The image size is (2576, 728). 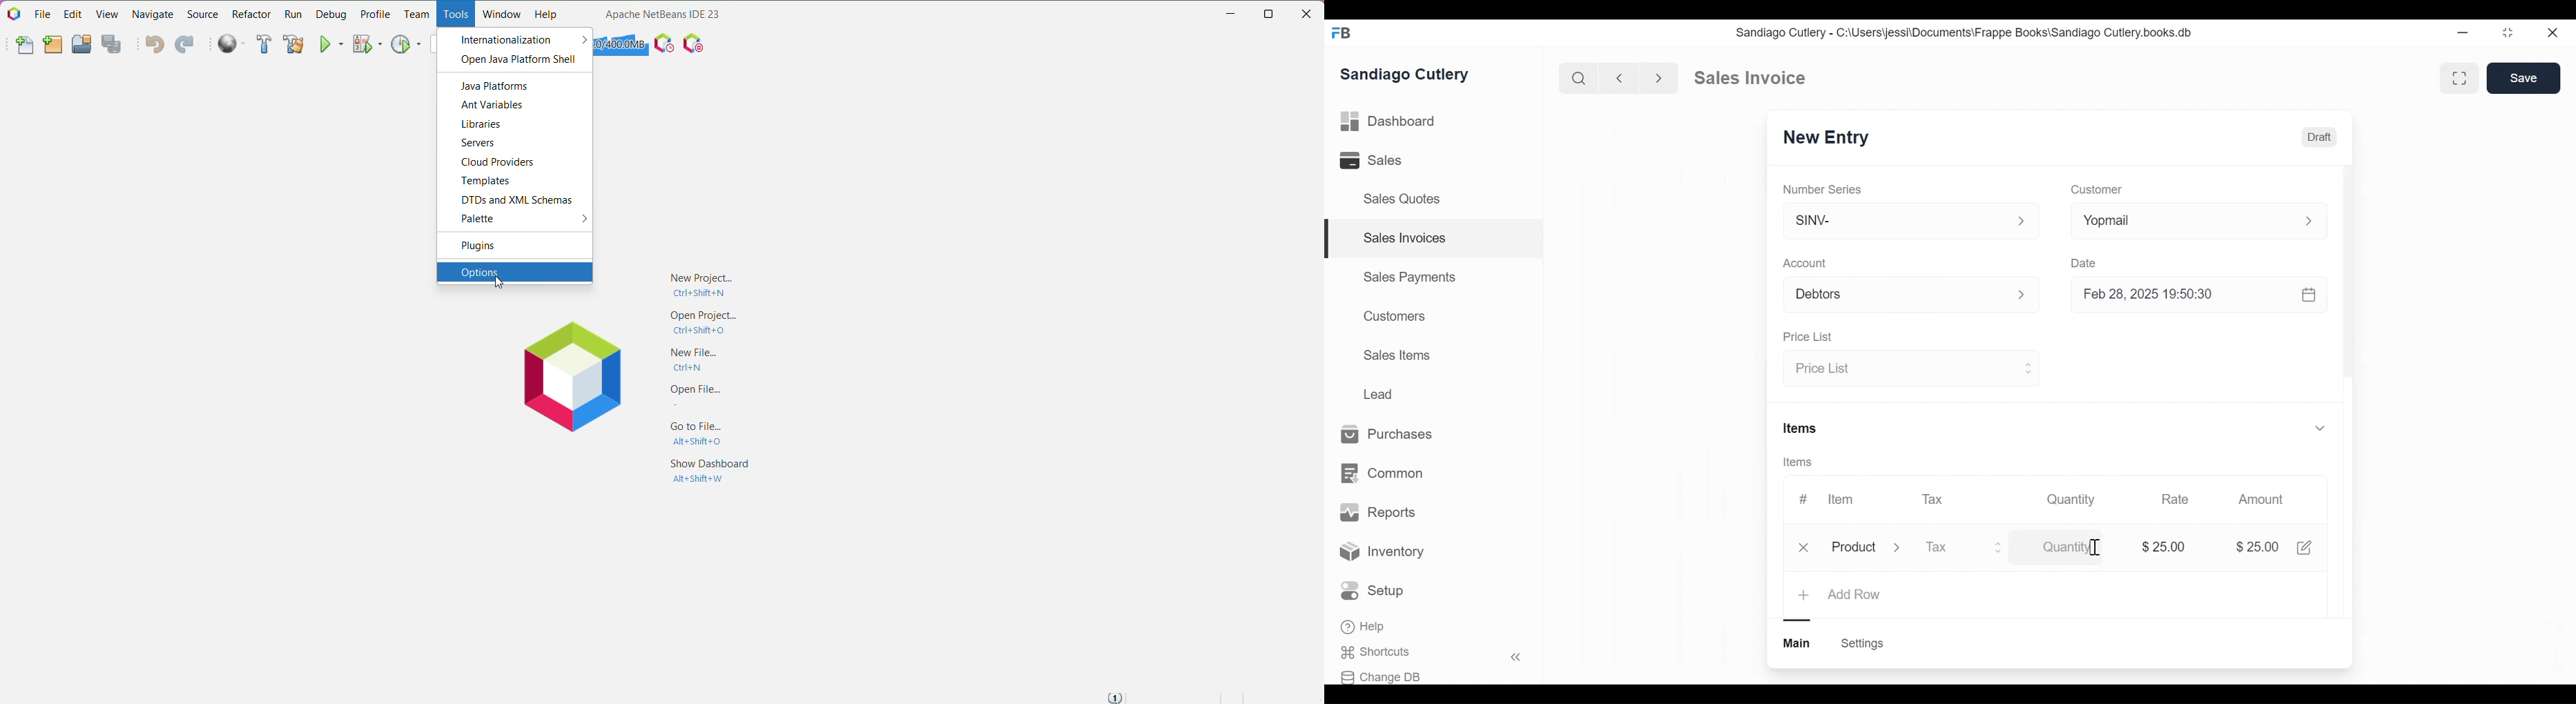 I want to click on Change DB, so click(x=1381, y=677).